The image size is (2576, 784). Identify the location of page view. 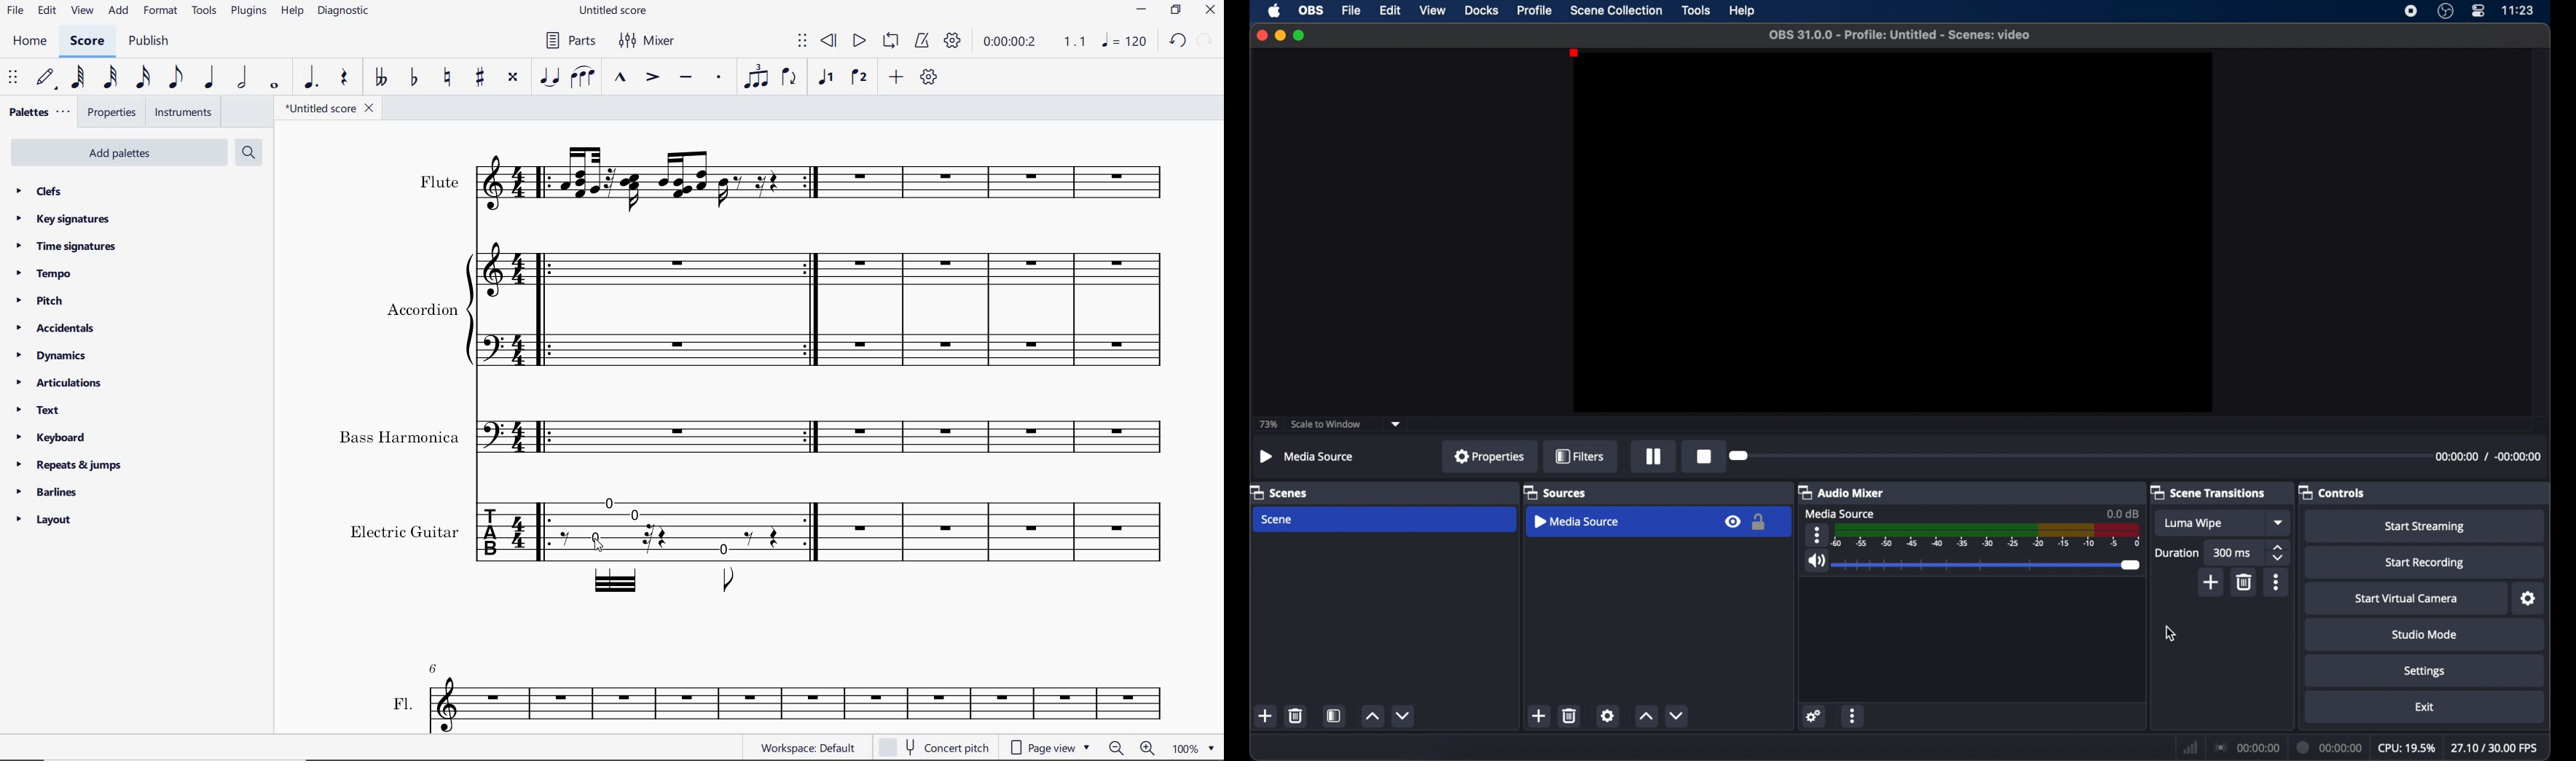
(1051, 748).